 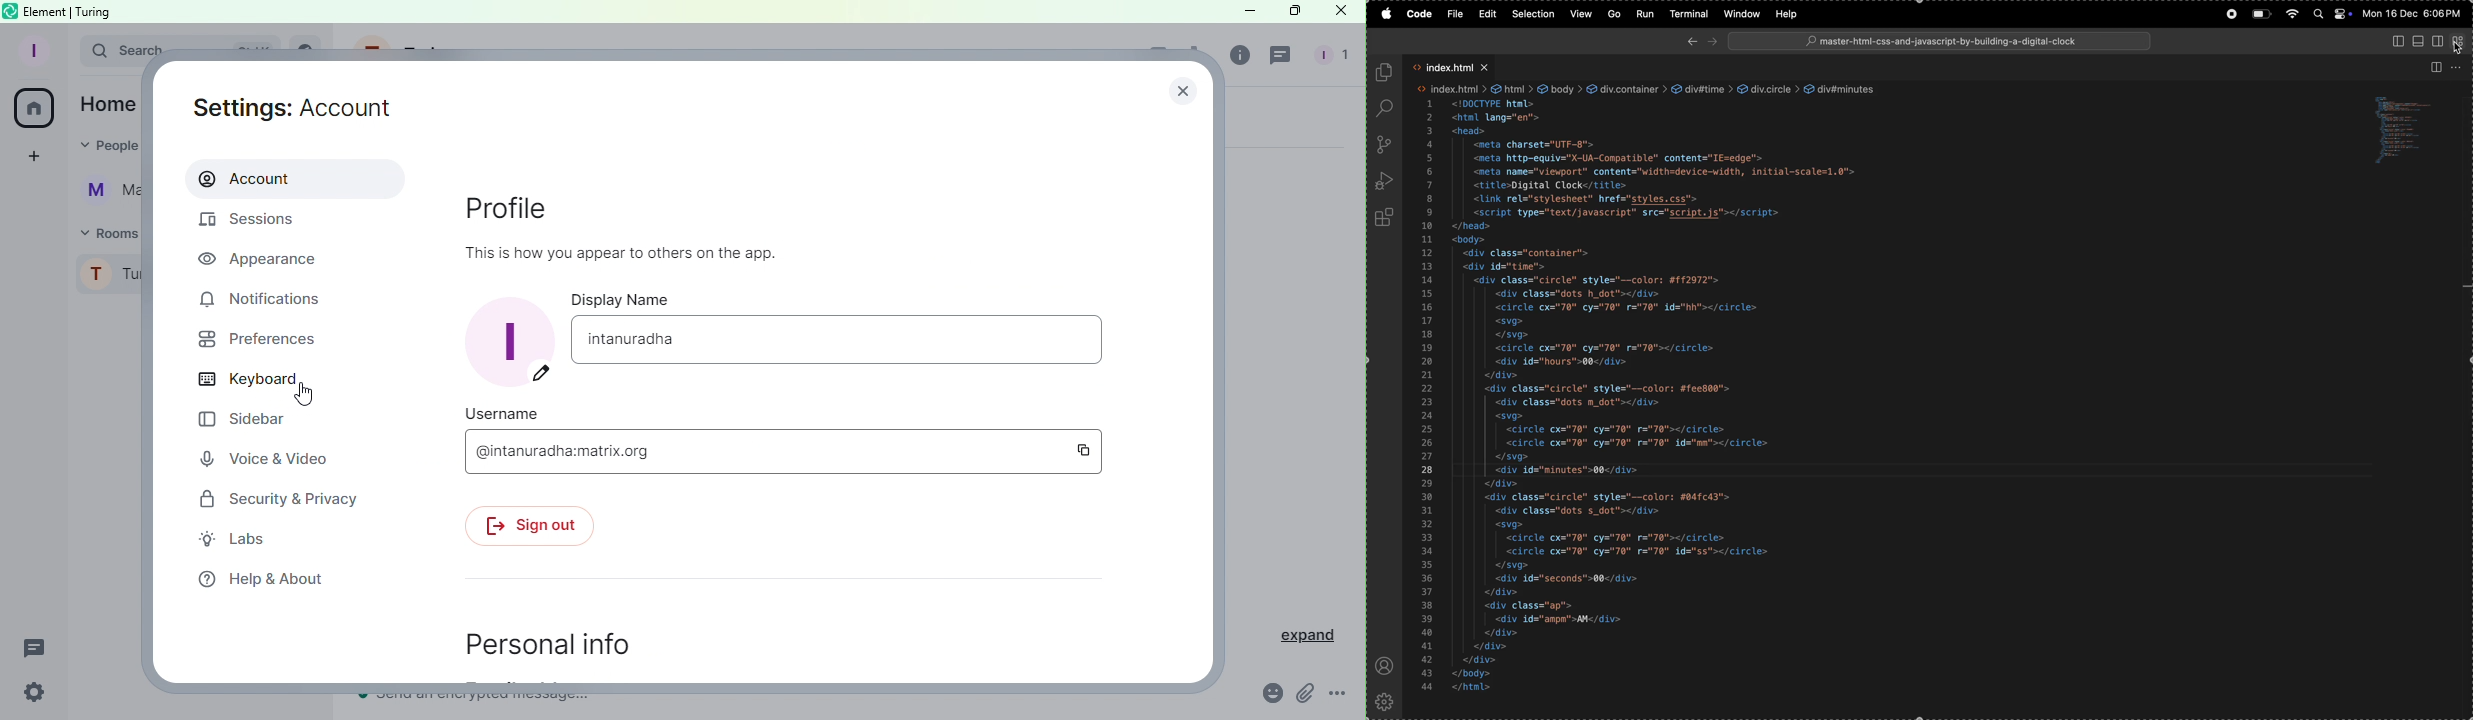 I want to click on element | turing, so click(x=68, y=11).